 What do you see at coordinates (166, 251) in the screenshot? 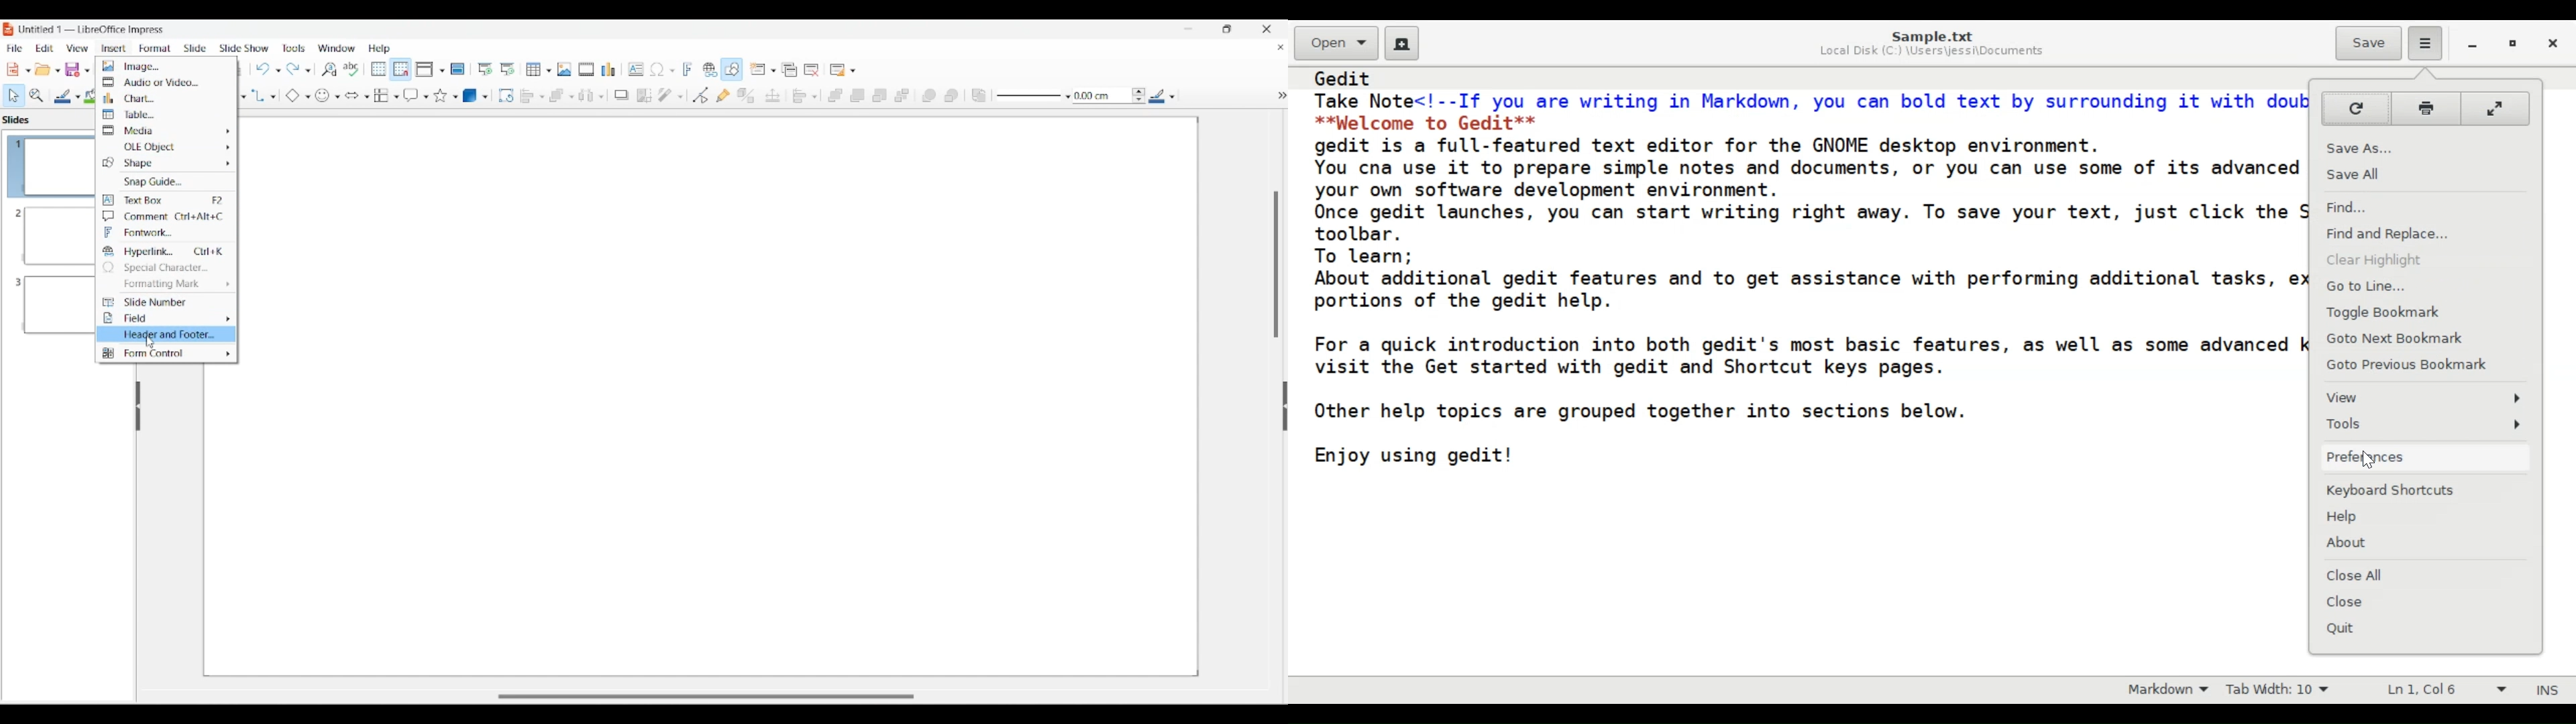
I see `Hyperlink` at bounding box center [166, 251].